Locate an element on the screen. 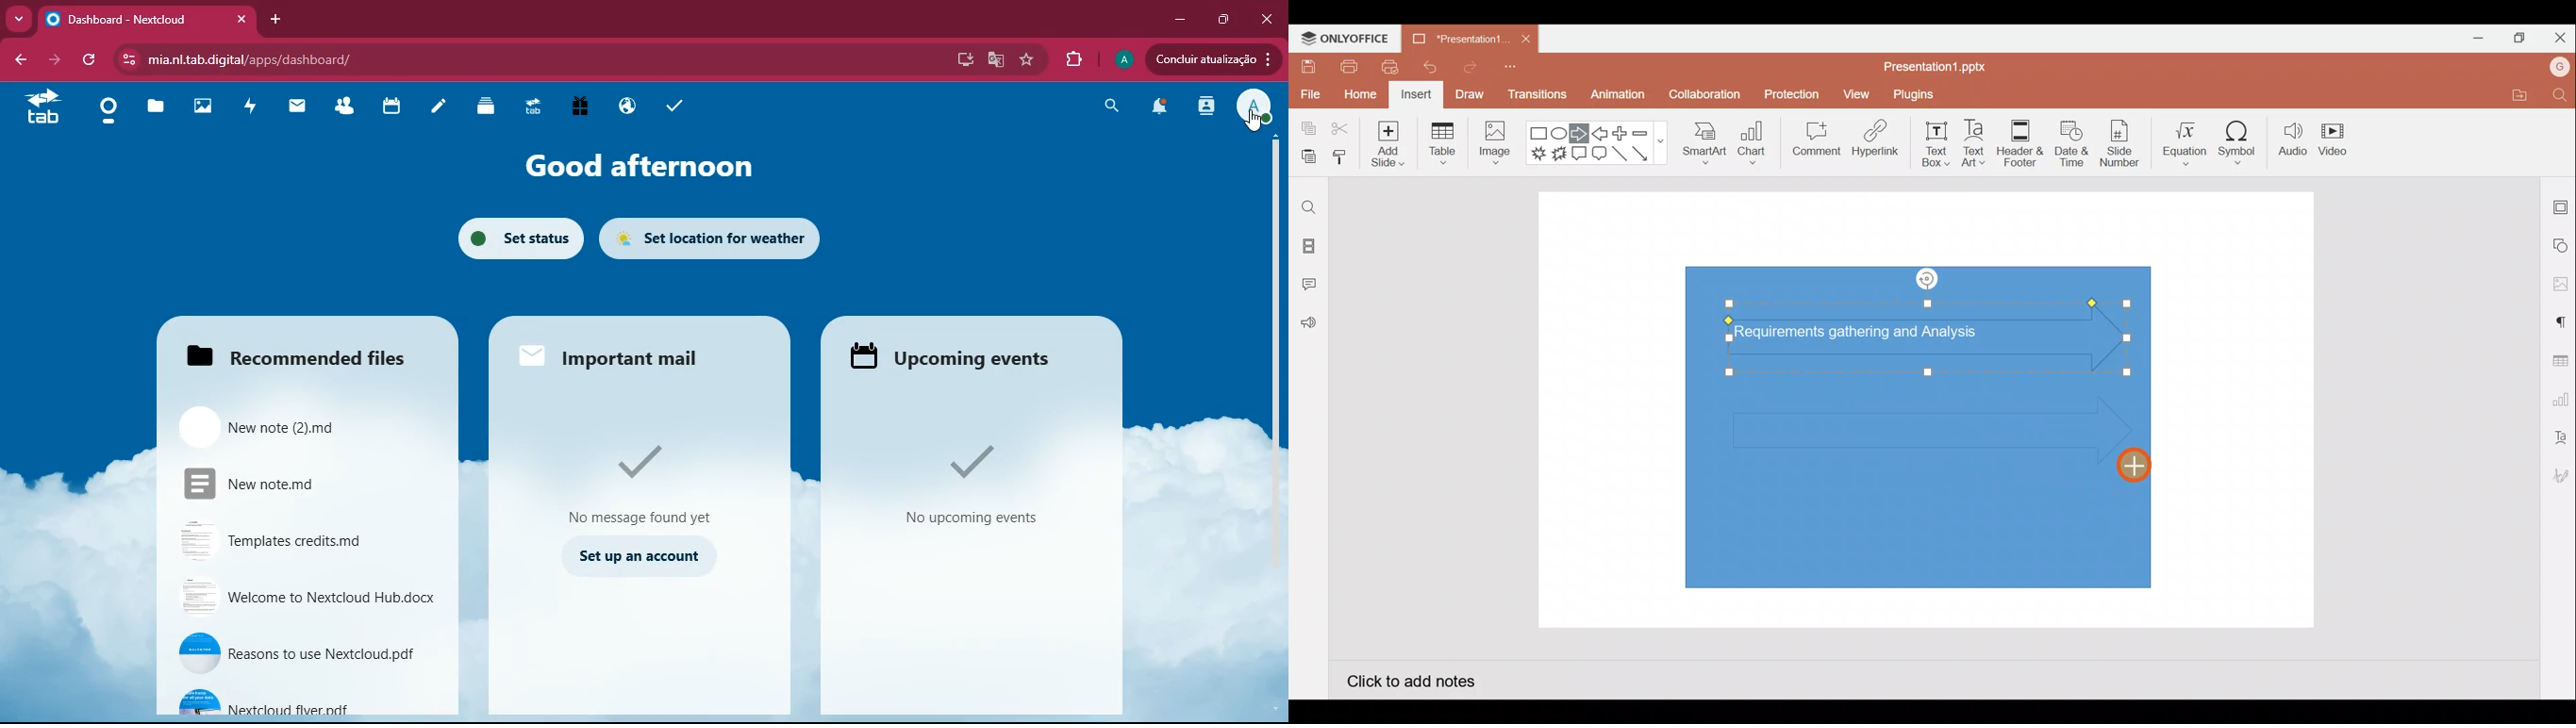 The width and height of the screenshot is (2576, 728). back is located at coordinates (20, 60).